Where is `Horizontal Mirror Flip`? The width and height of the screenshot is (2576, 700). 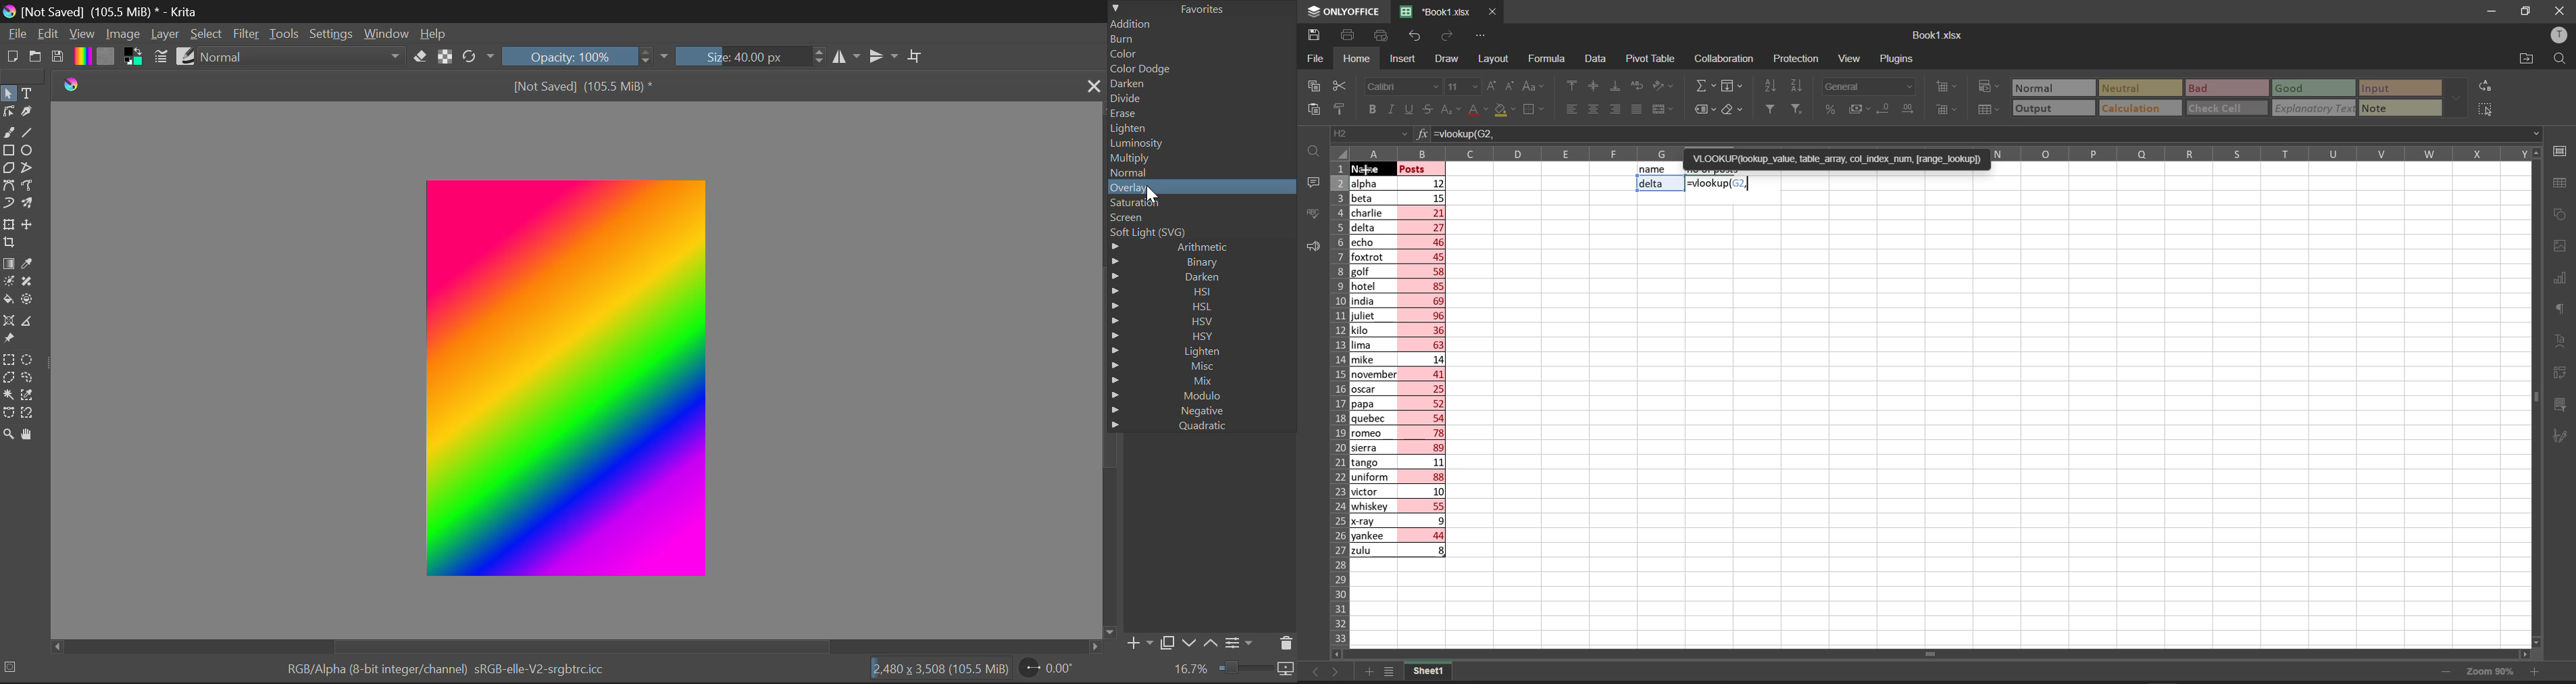 Horizontal Mirror Flip is located at coordinates (881, 55).